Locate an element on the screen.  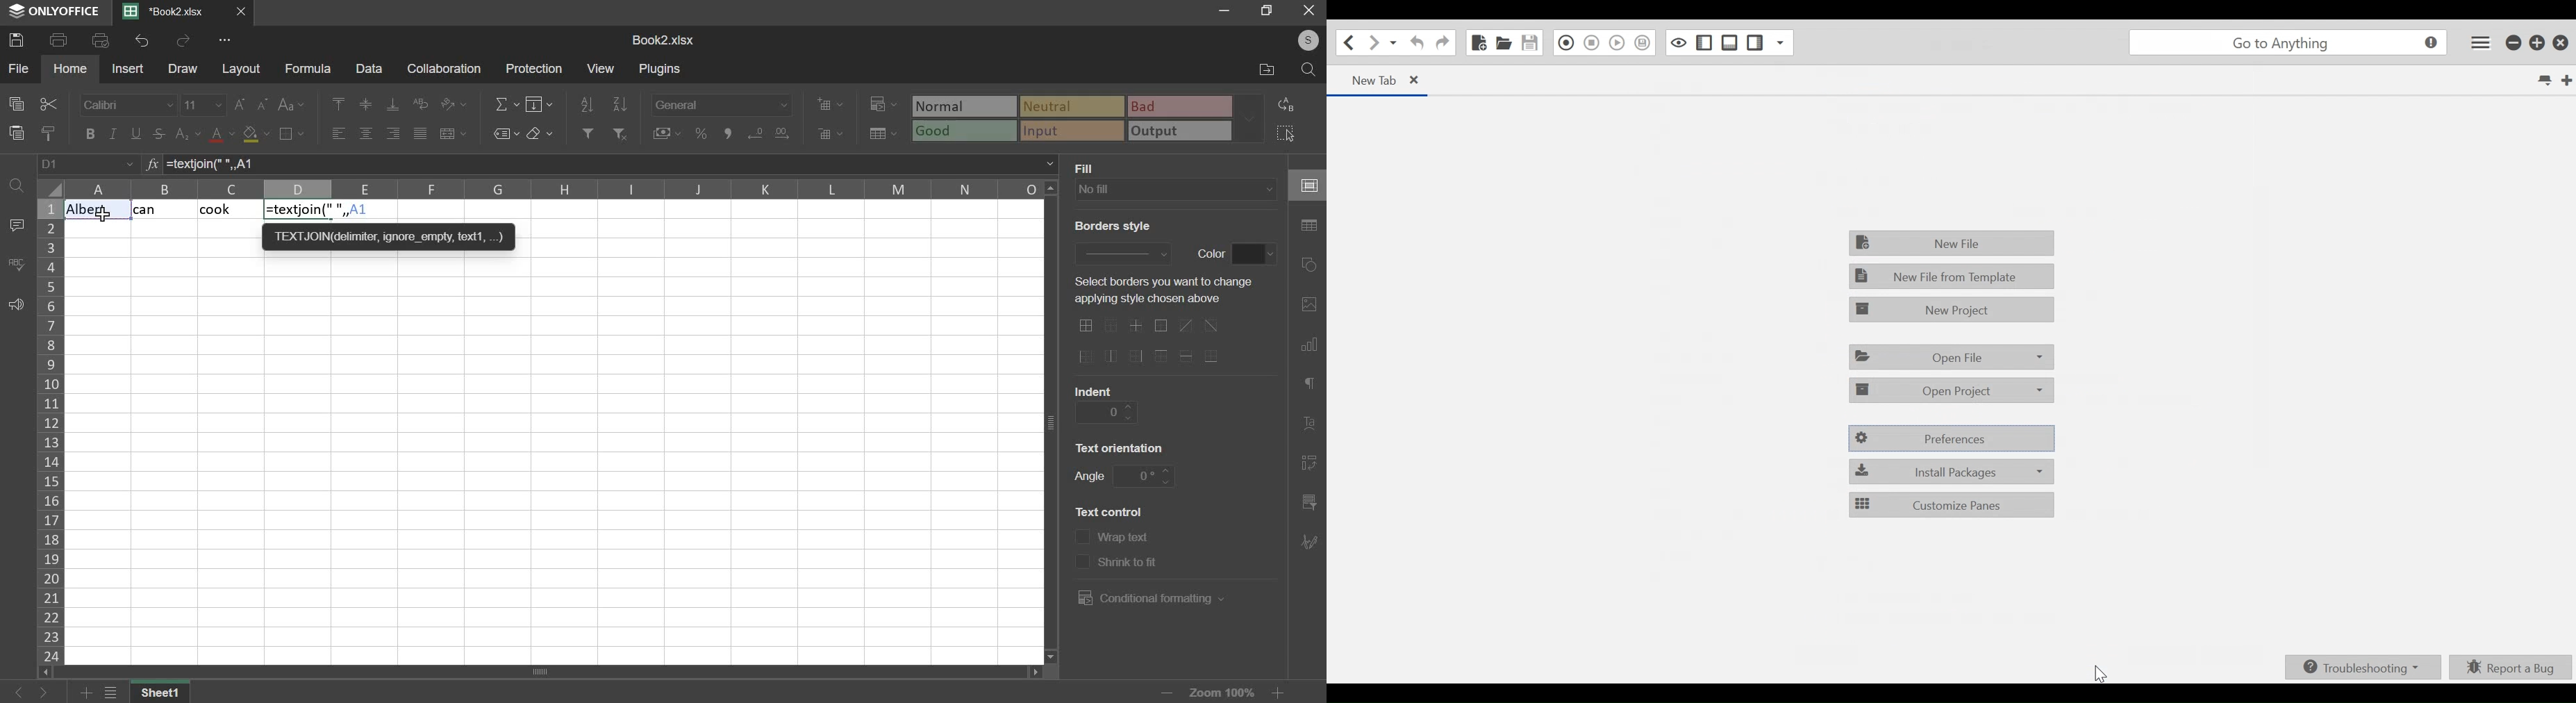
sort descending is located at coordinates (620, 104).